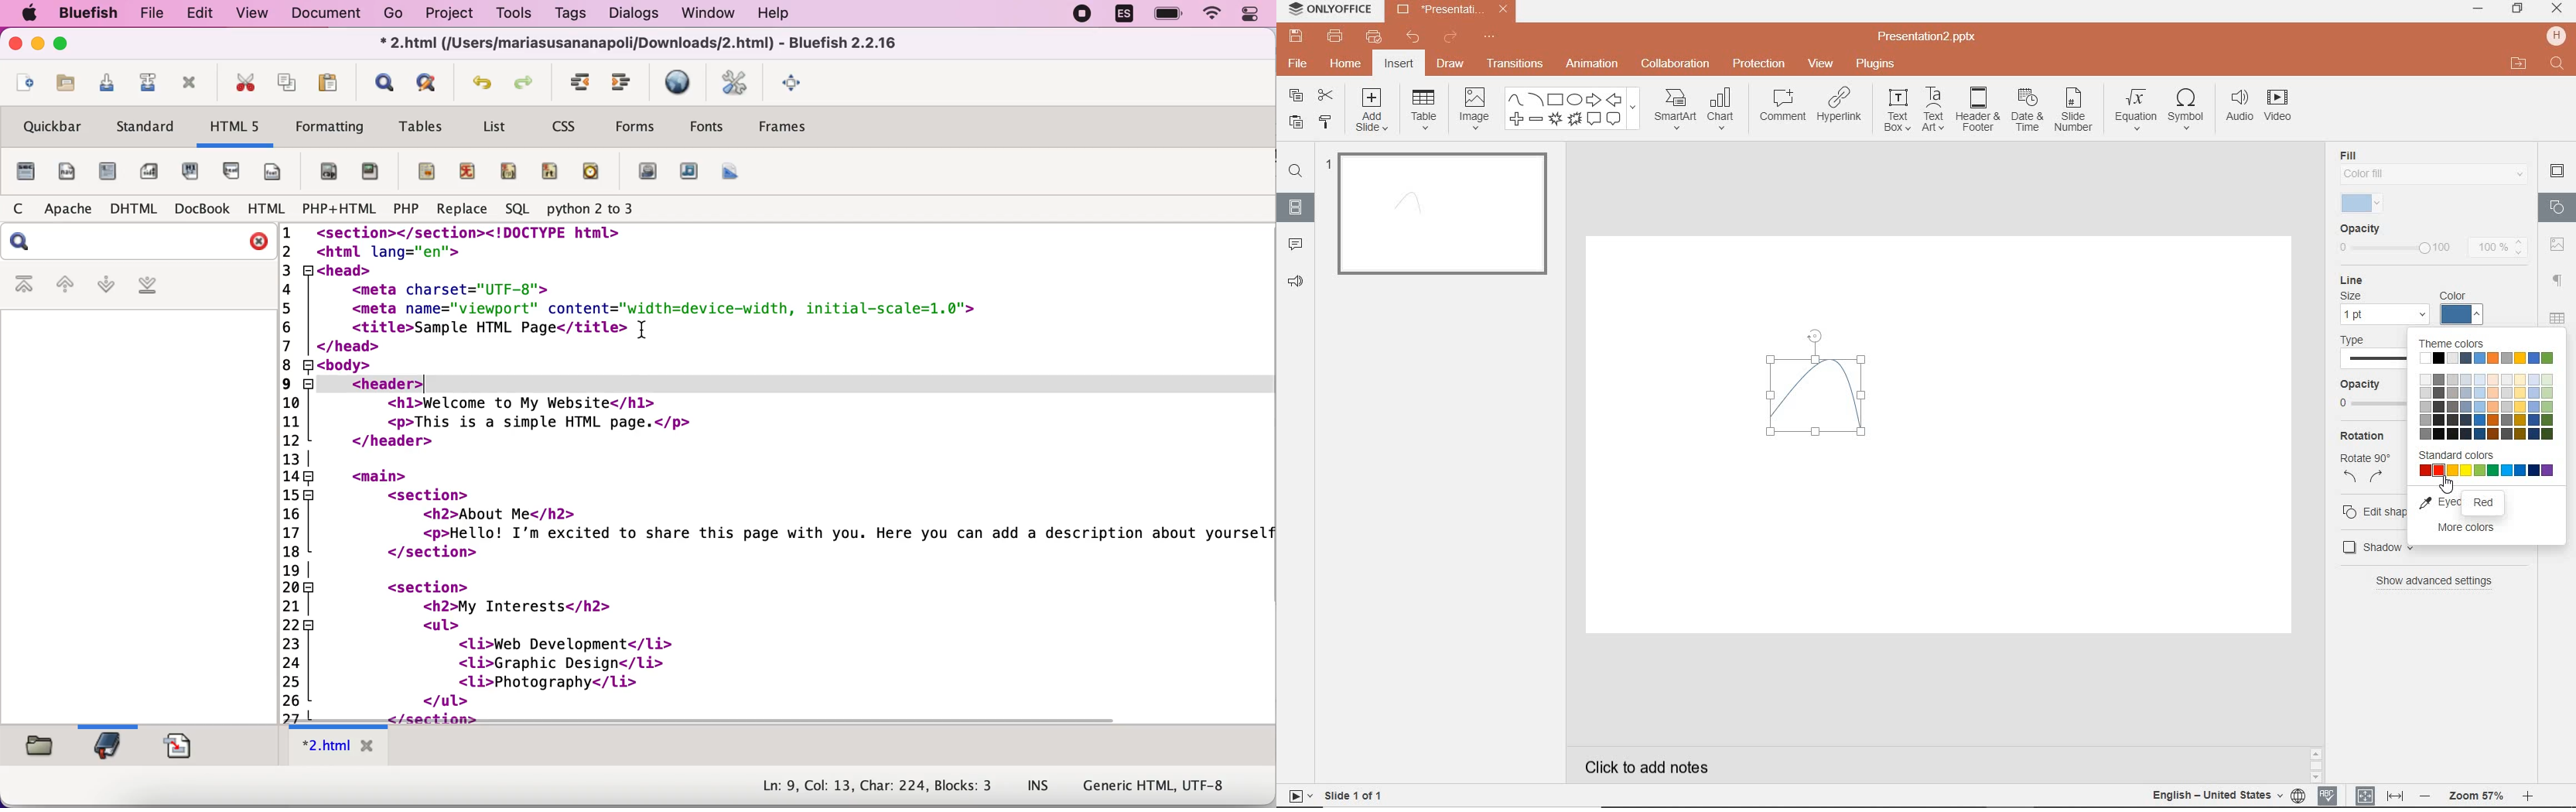  What do you see at coordinates (2445, 487) in the screenshot?
I see `cursor` at bounding box center [2445, 487].